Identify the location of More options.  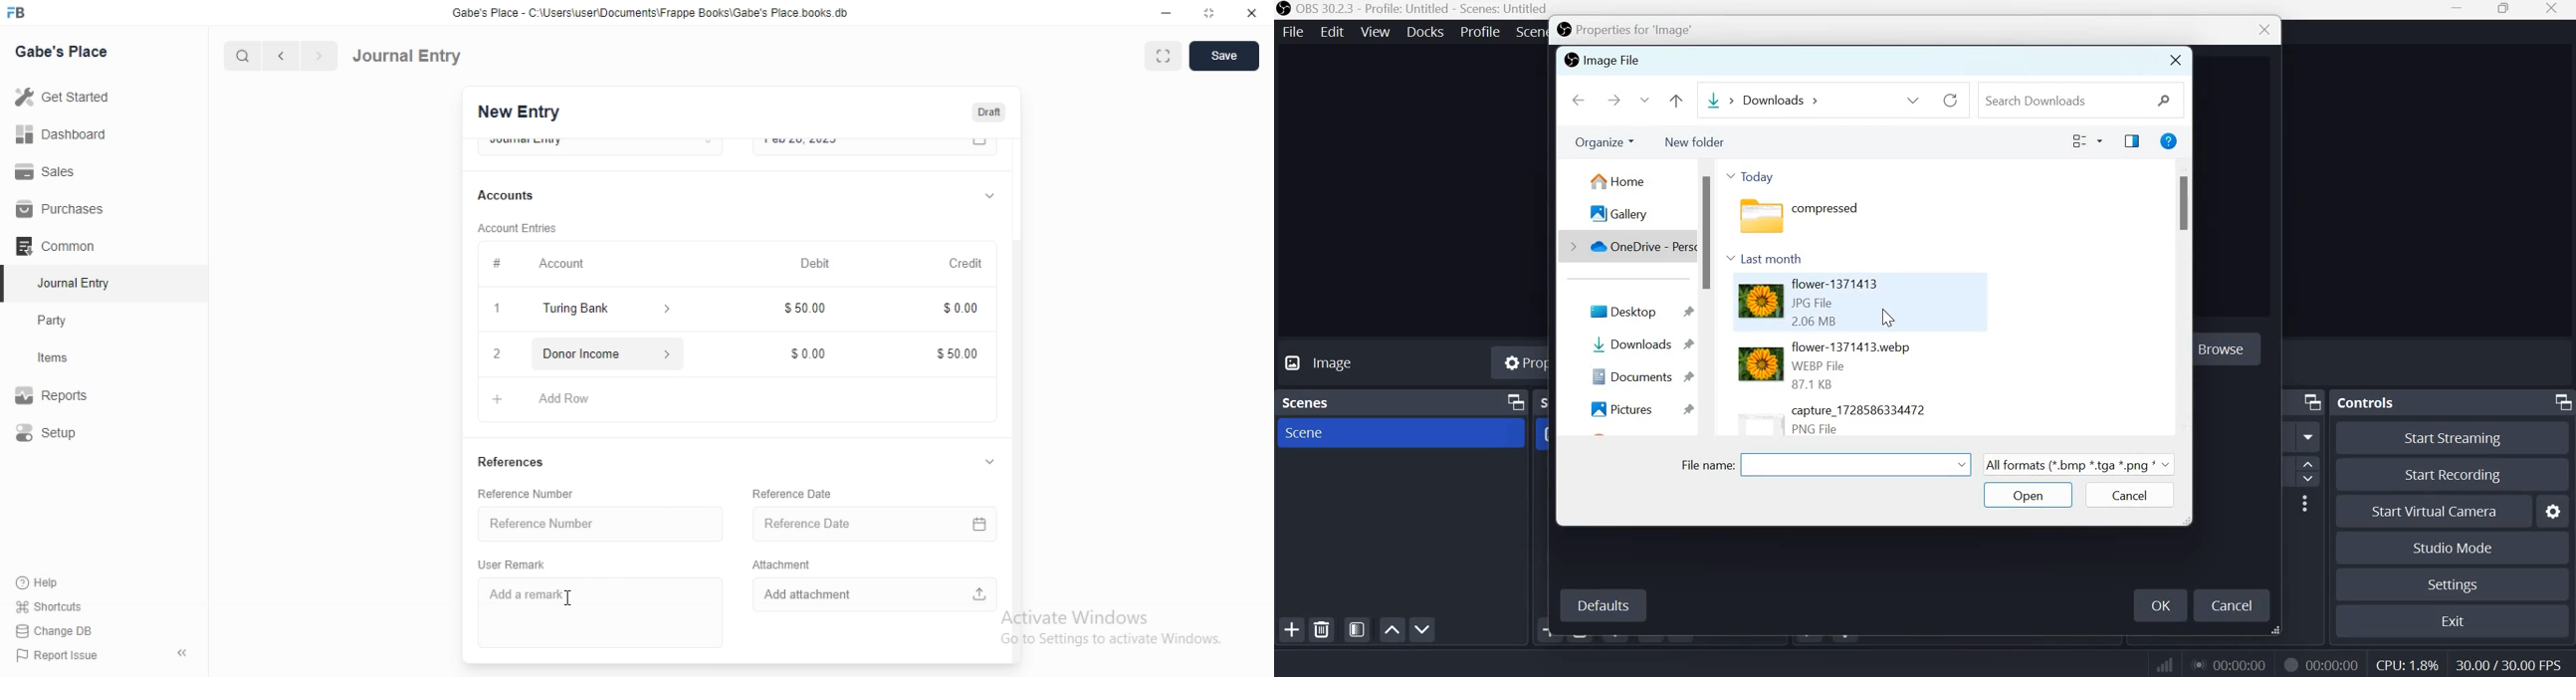
(2309, 438).